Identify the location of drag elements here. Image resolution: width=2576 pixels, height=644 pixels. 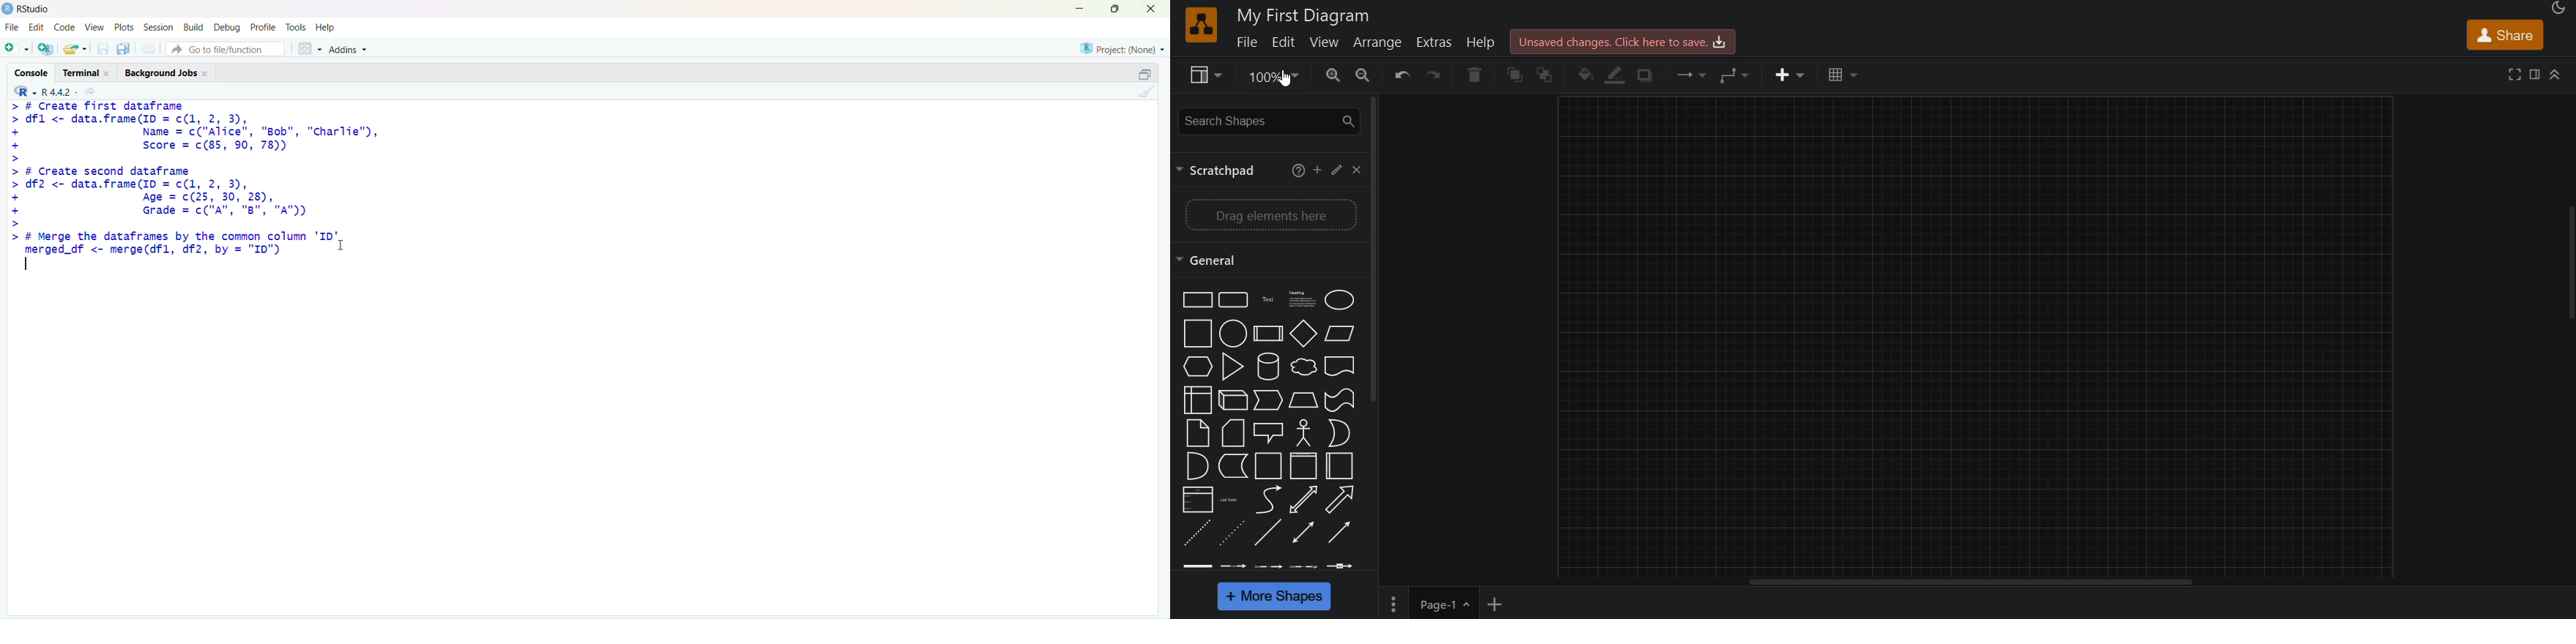
(1269, 215).